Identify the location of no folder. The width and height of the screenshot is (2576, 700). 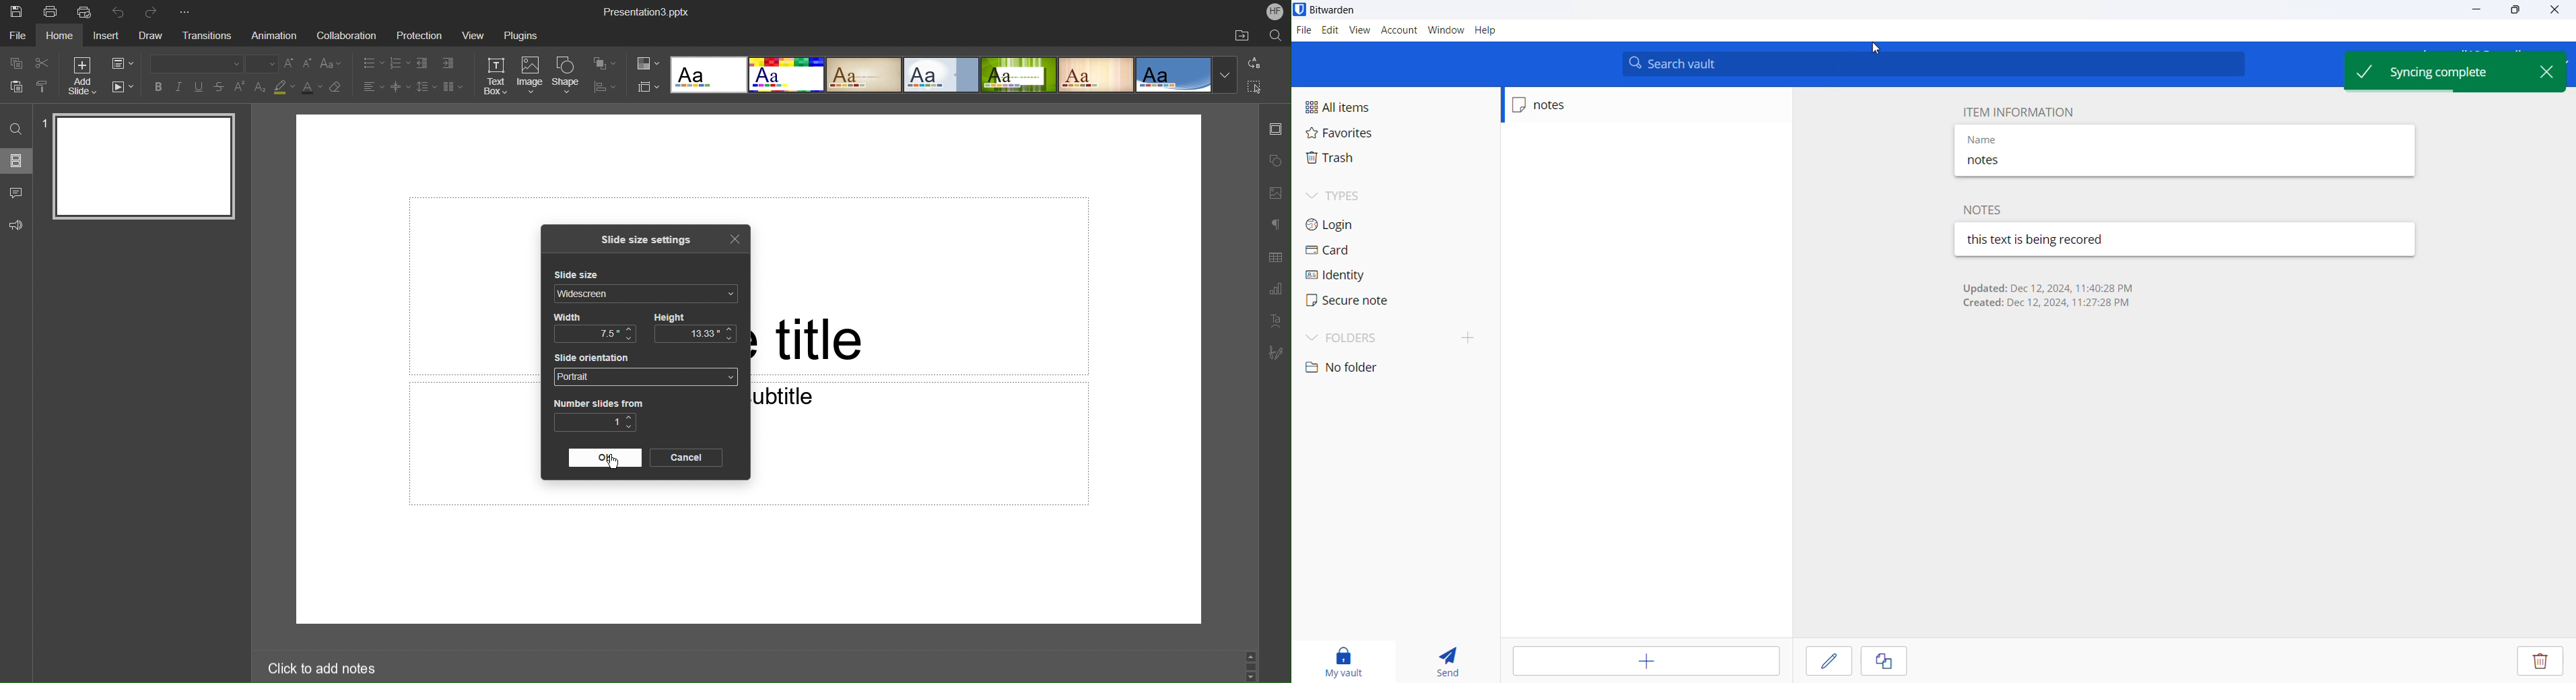
(1356, 368).